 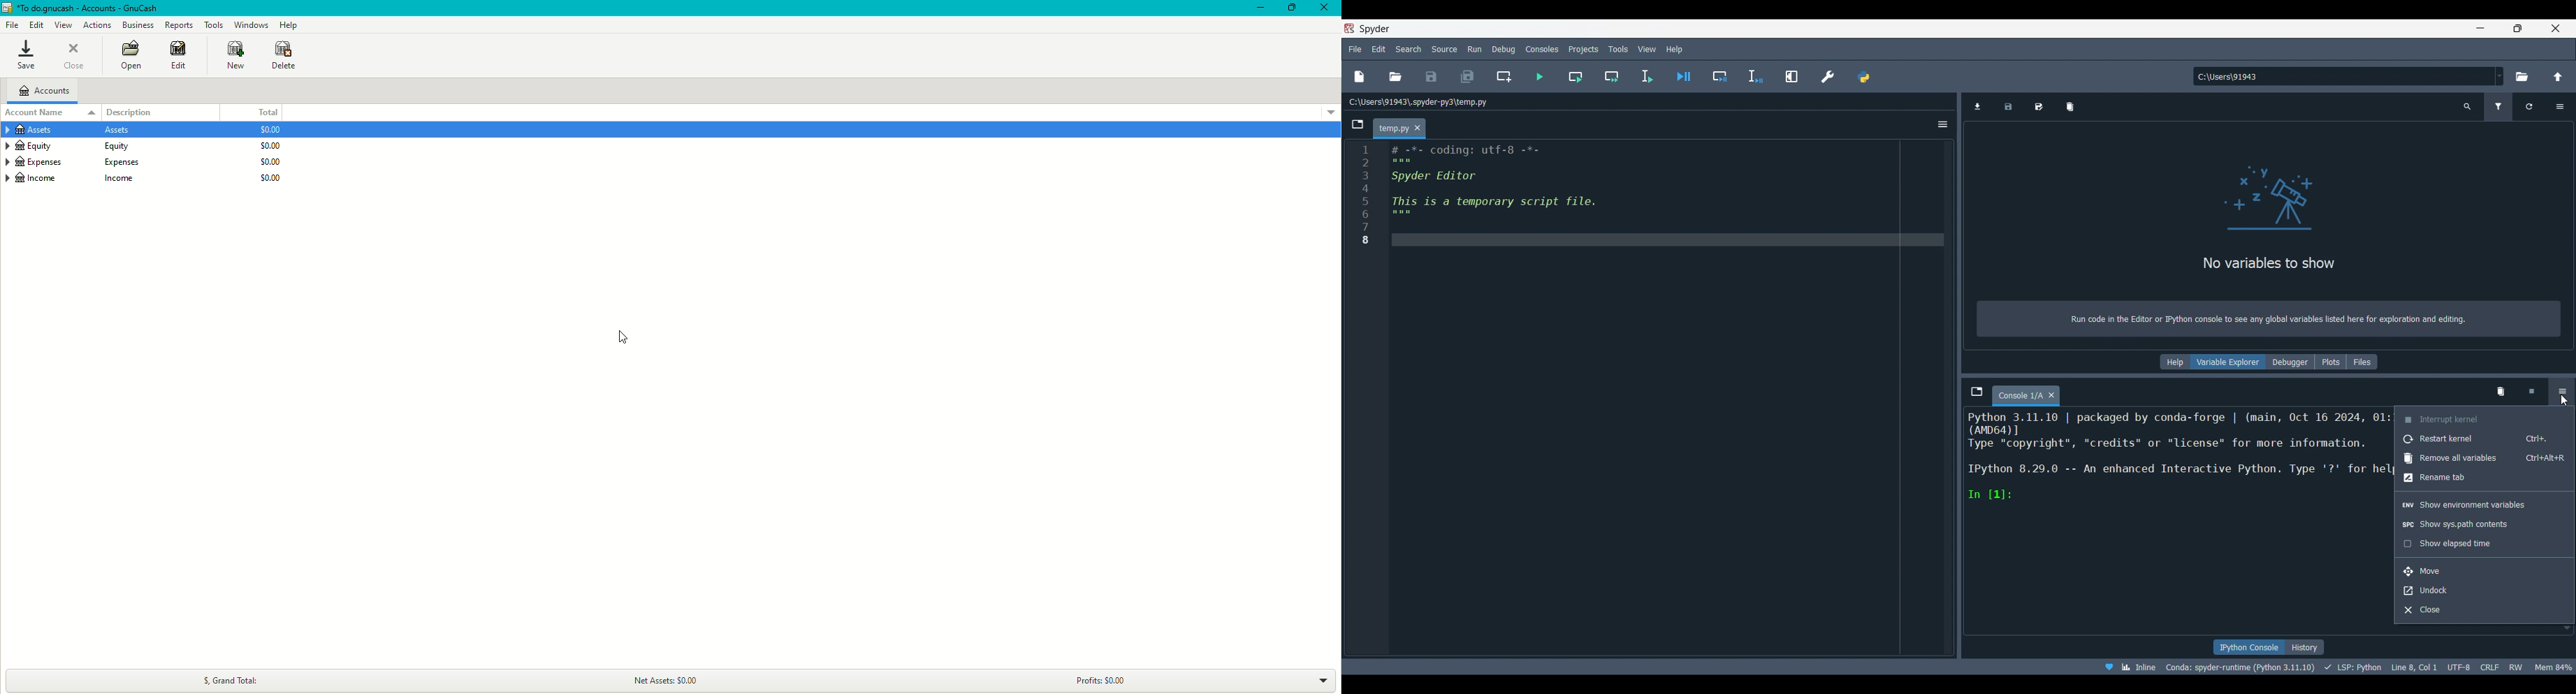 I want to click on Browse working directory, so click(x=2522, y=76).